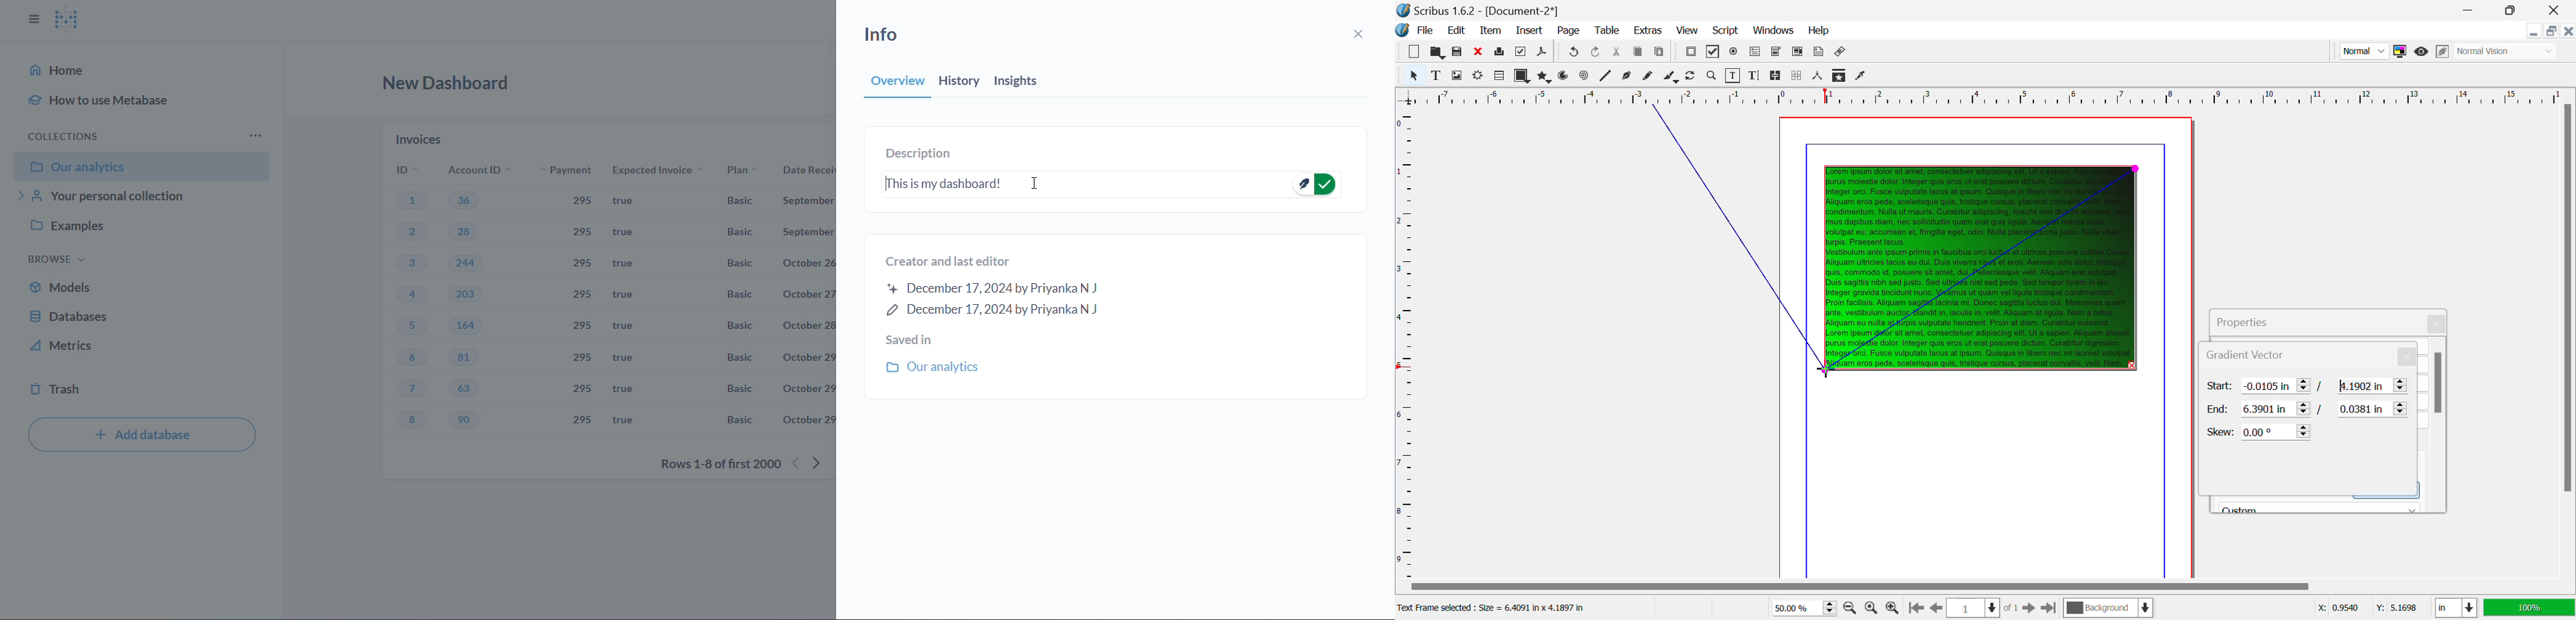 The image size is (2576, 644). What do you see at coordinates (1568, 31) in the screenshot?
I see `Page` at bounding box center [1568, 31].